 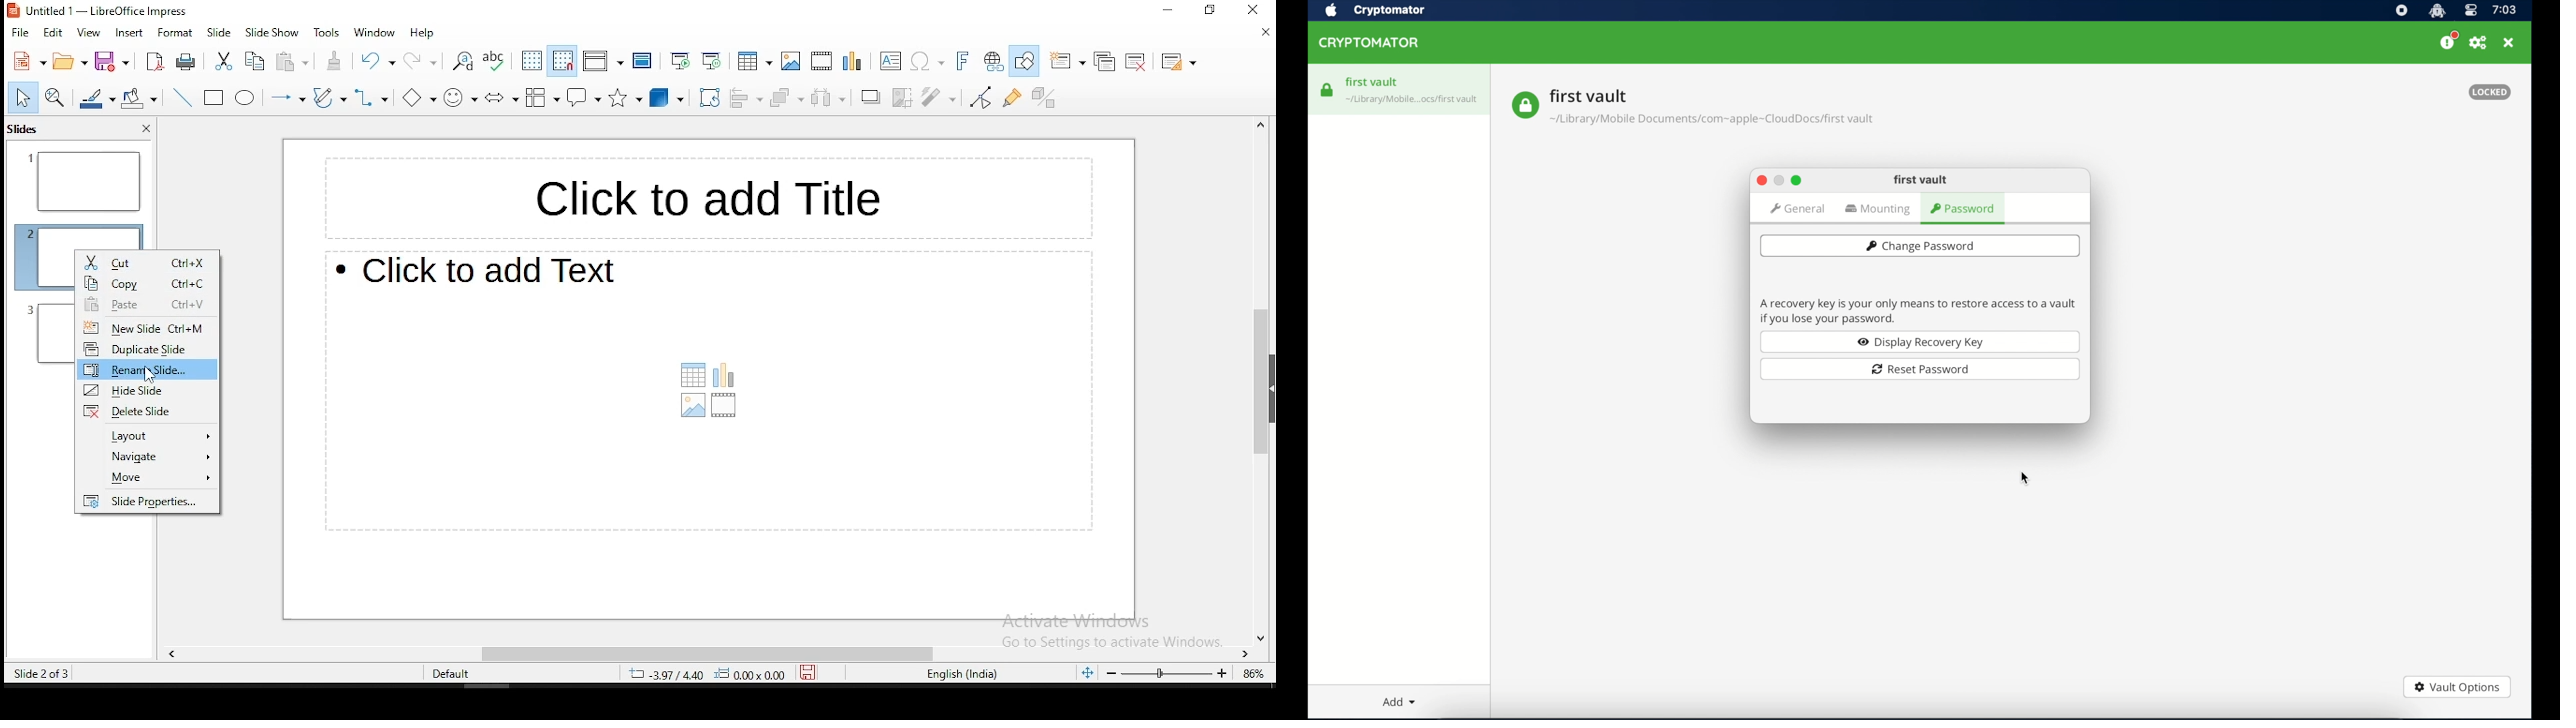 What do you see at coordinates (670, 674) in the screenshot?
I see `3.97/4.40` at bounding box center [670, 674].